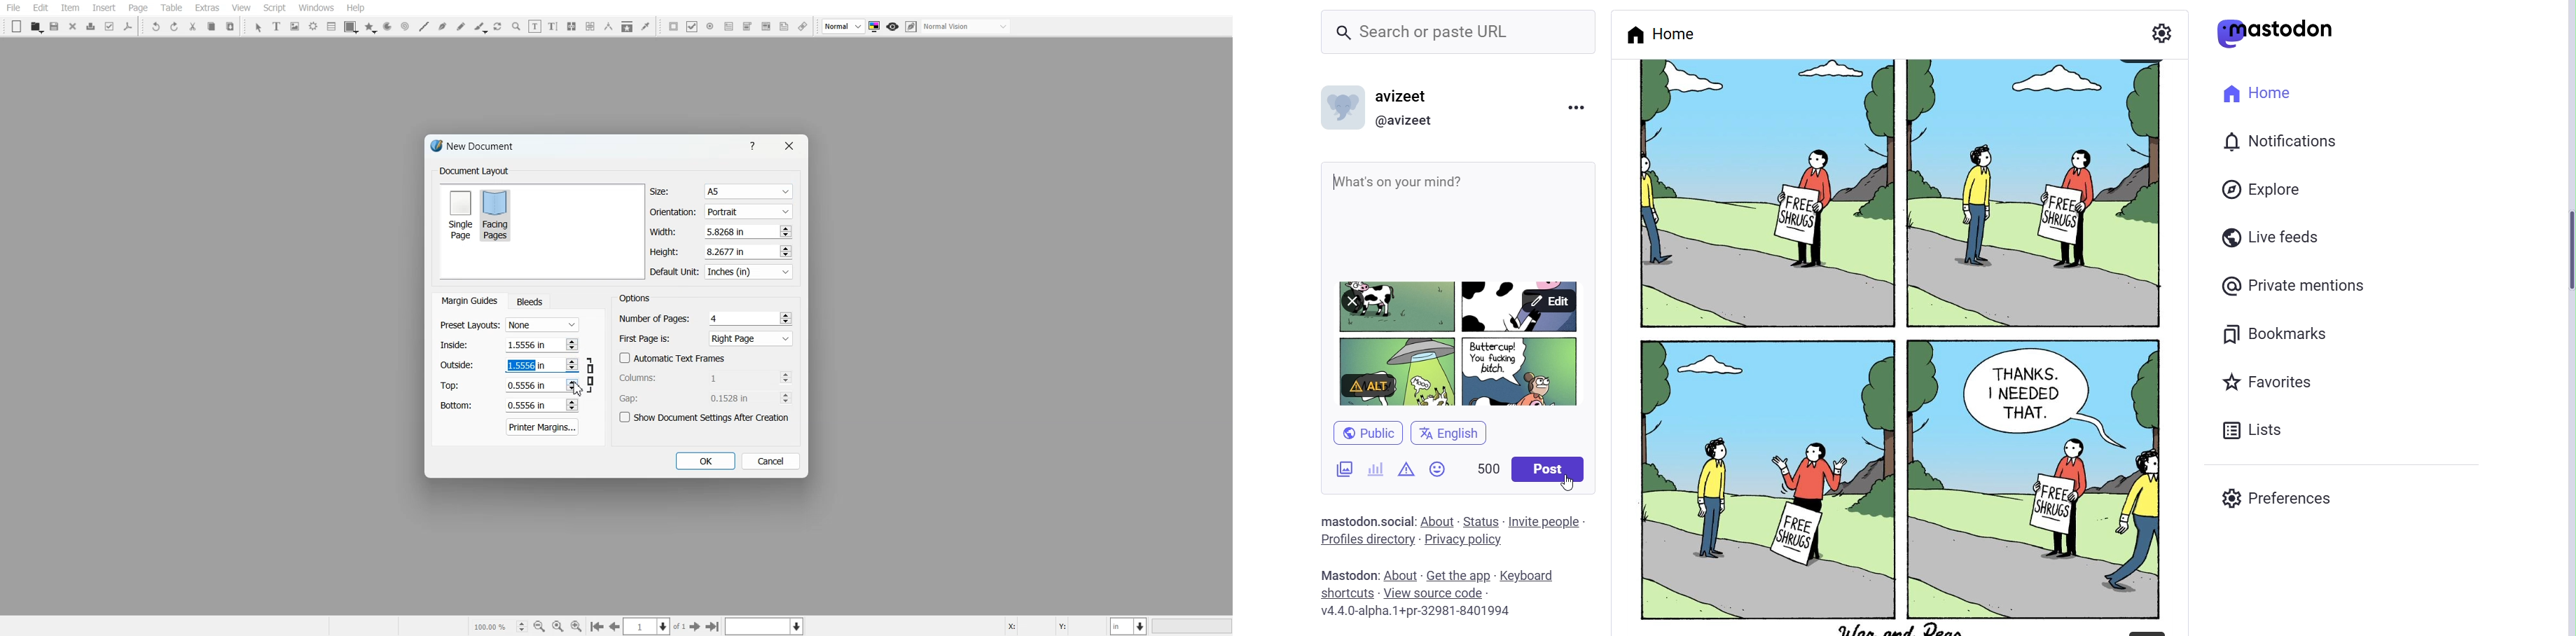 Image resolution: width=2576 pixels, height=644 pixels. I want to click on About, so click(1399, 575).